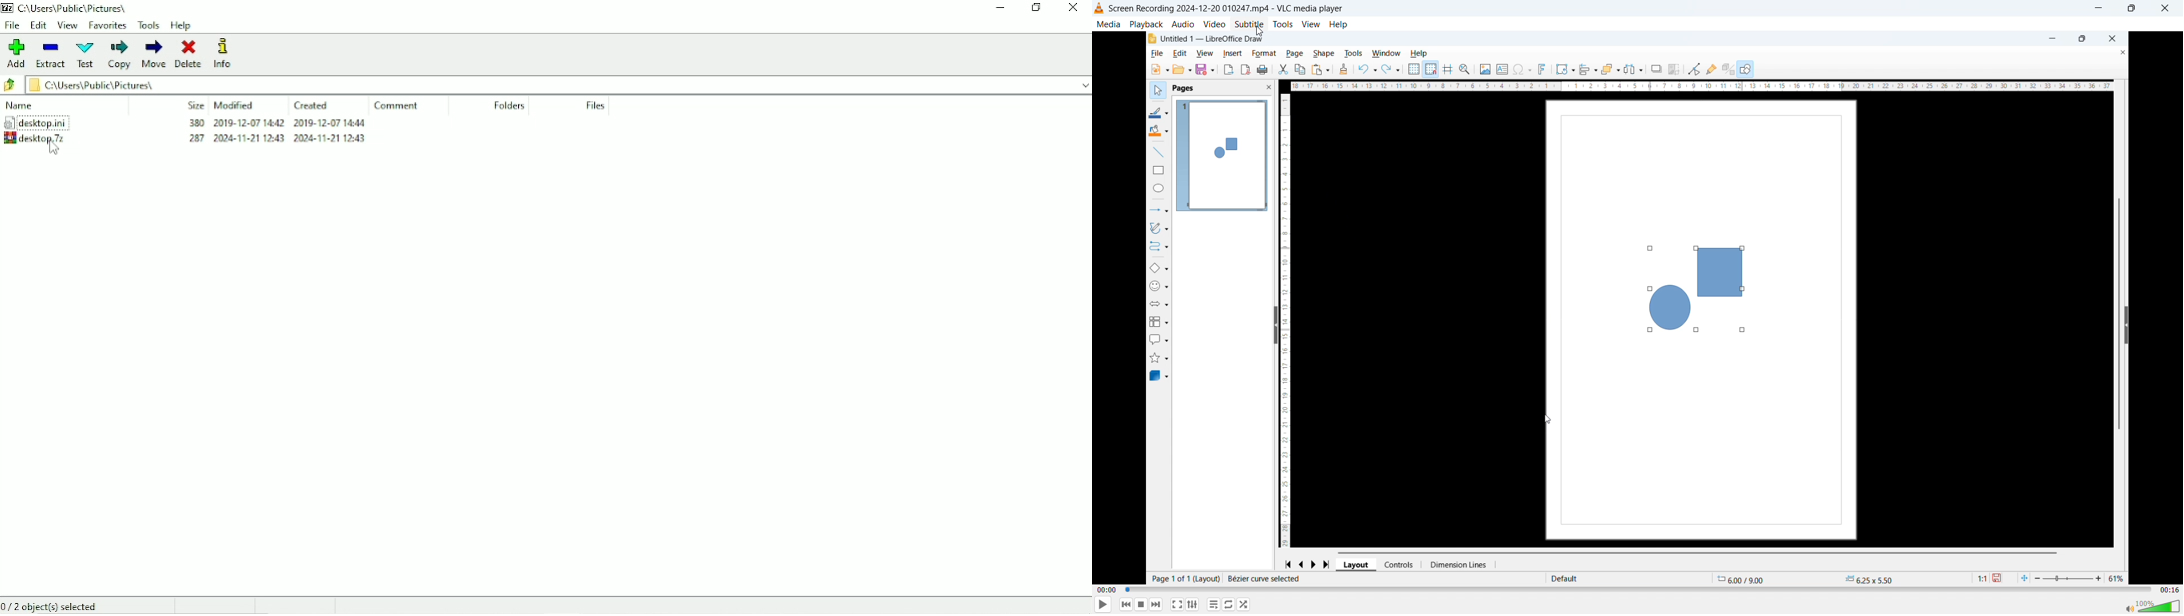 The image size is (2184, 616). What do you see at coordinates (1155, 54) in the screenshot?
I see `file` at bounding box center [1155, 54].